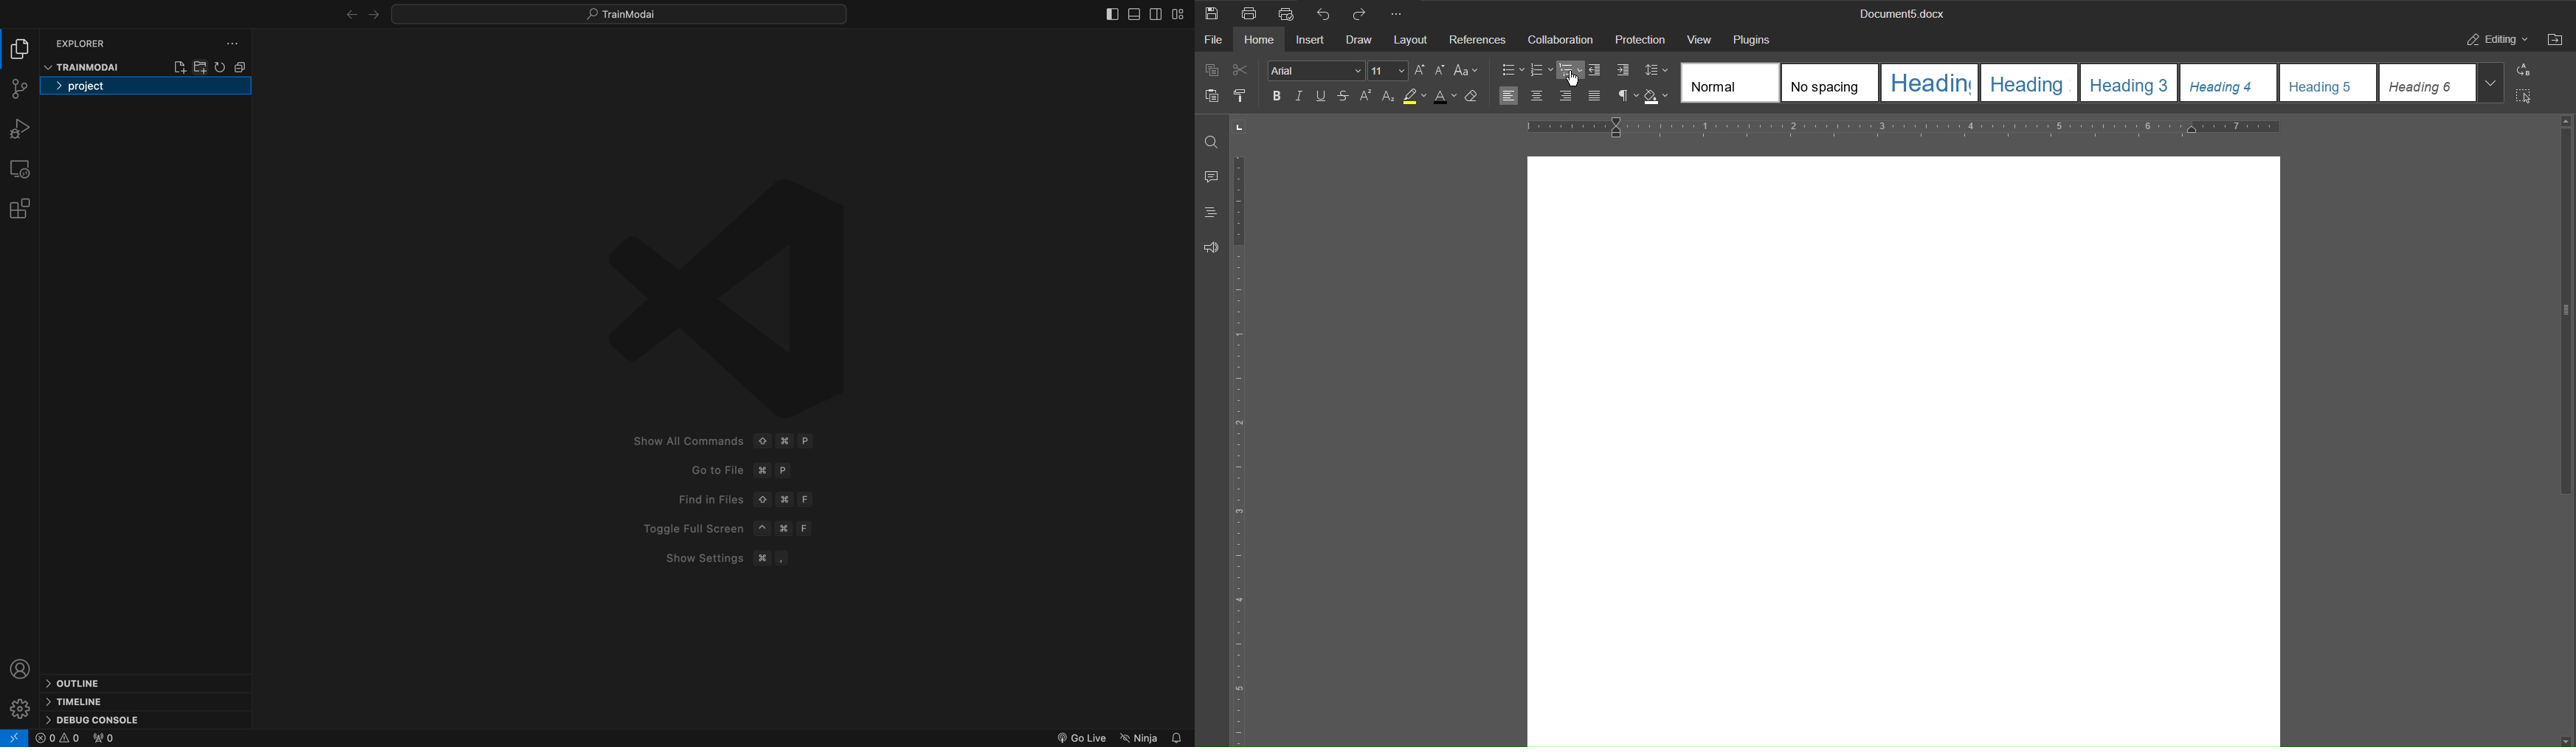  I want to click on Open File Location, so click(2557, 40).